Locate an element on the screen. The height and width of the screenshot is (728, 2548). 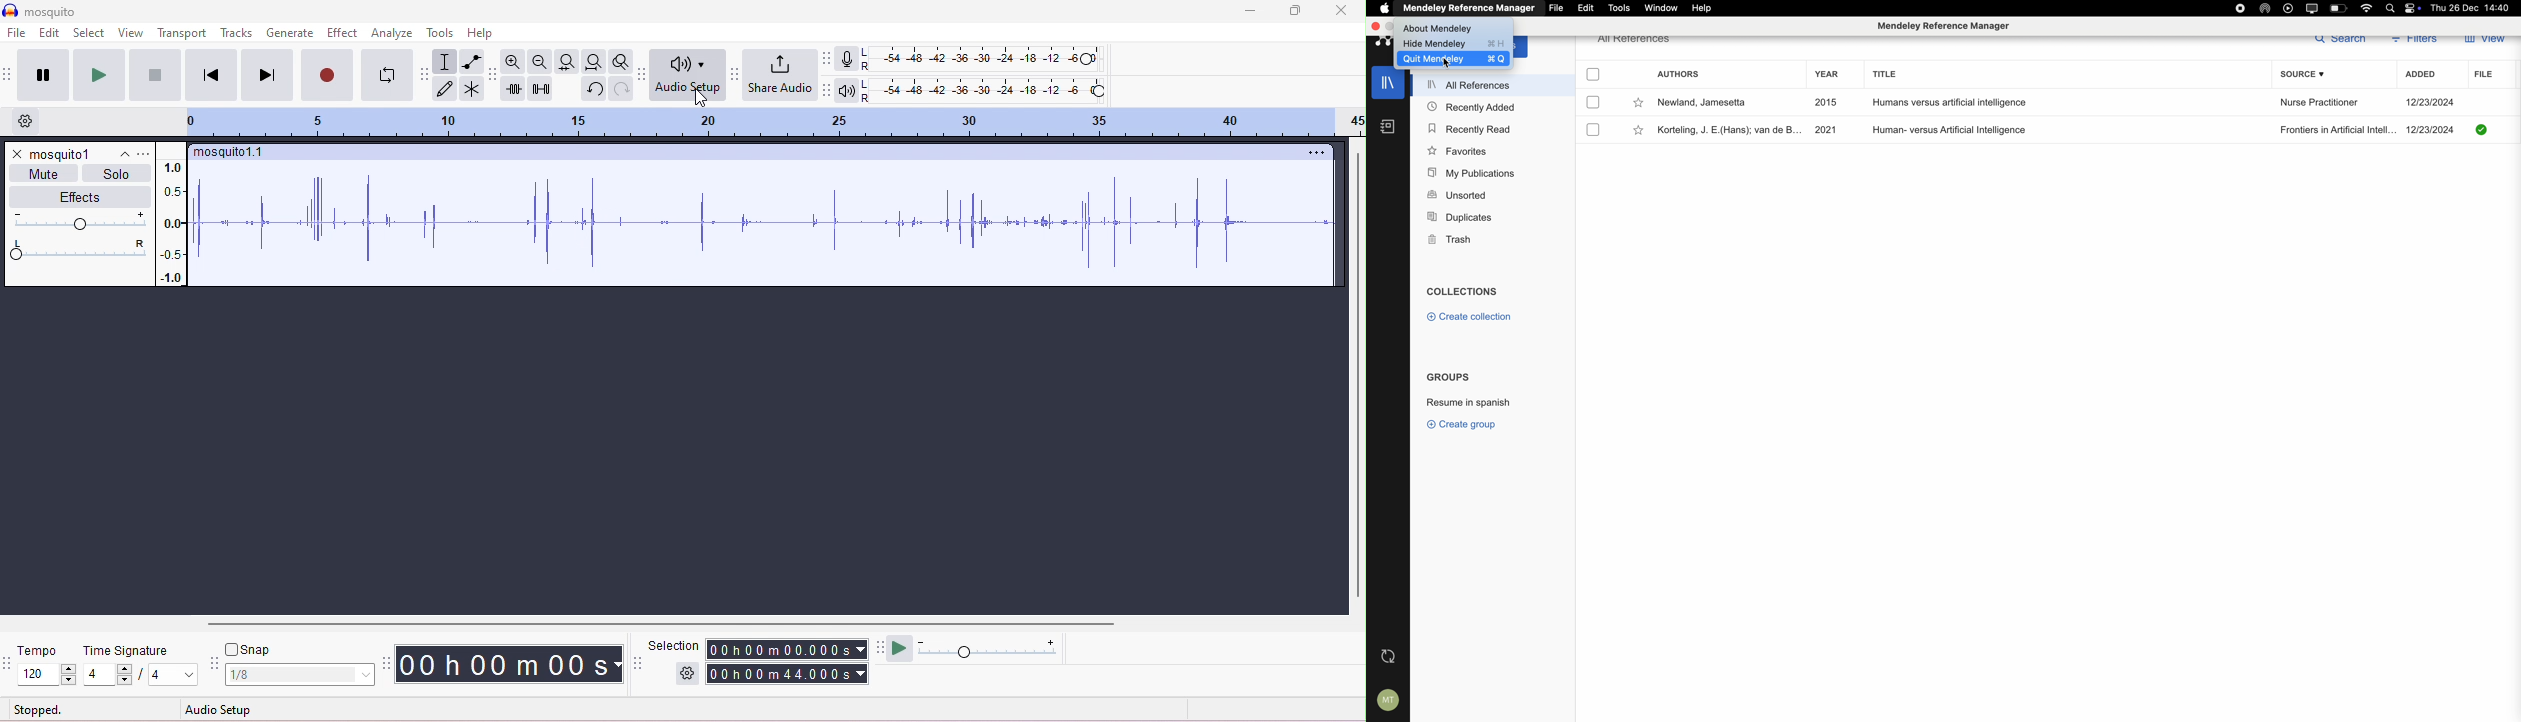
share audio tool bar is located at coordinates (734, 74).